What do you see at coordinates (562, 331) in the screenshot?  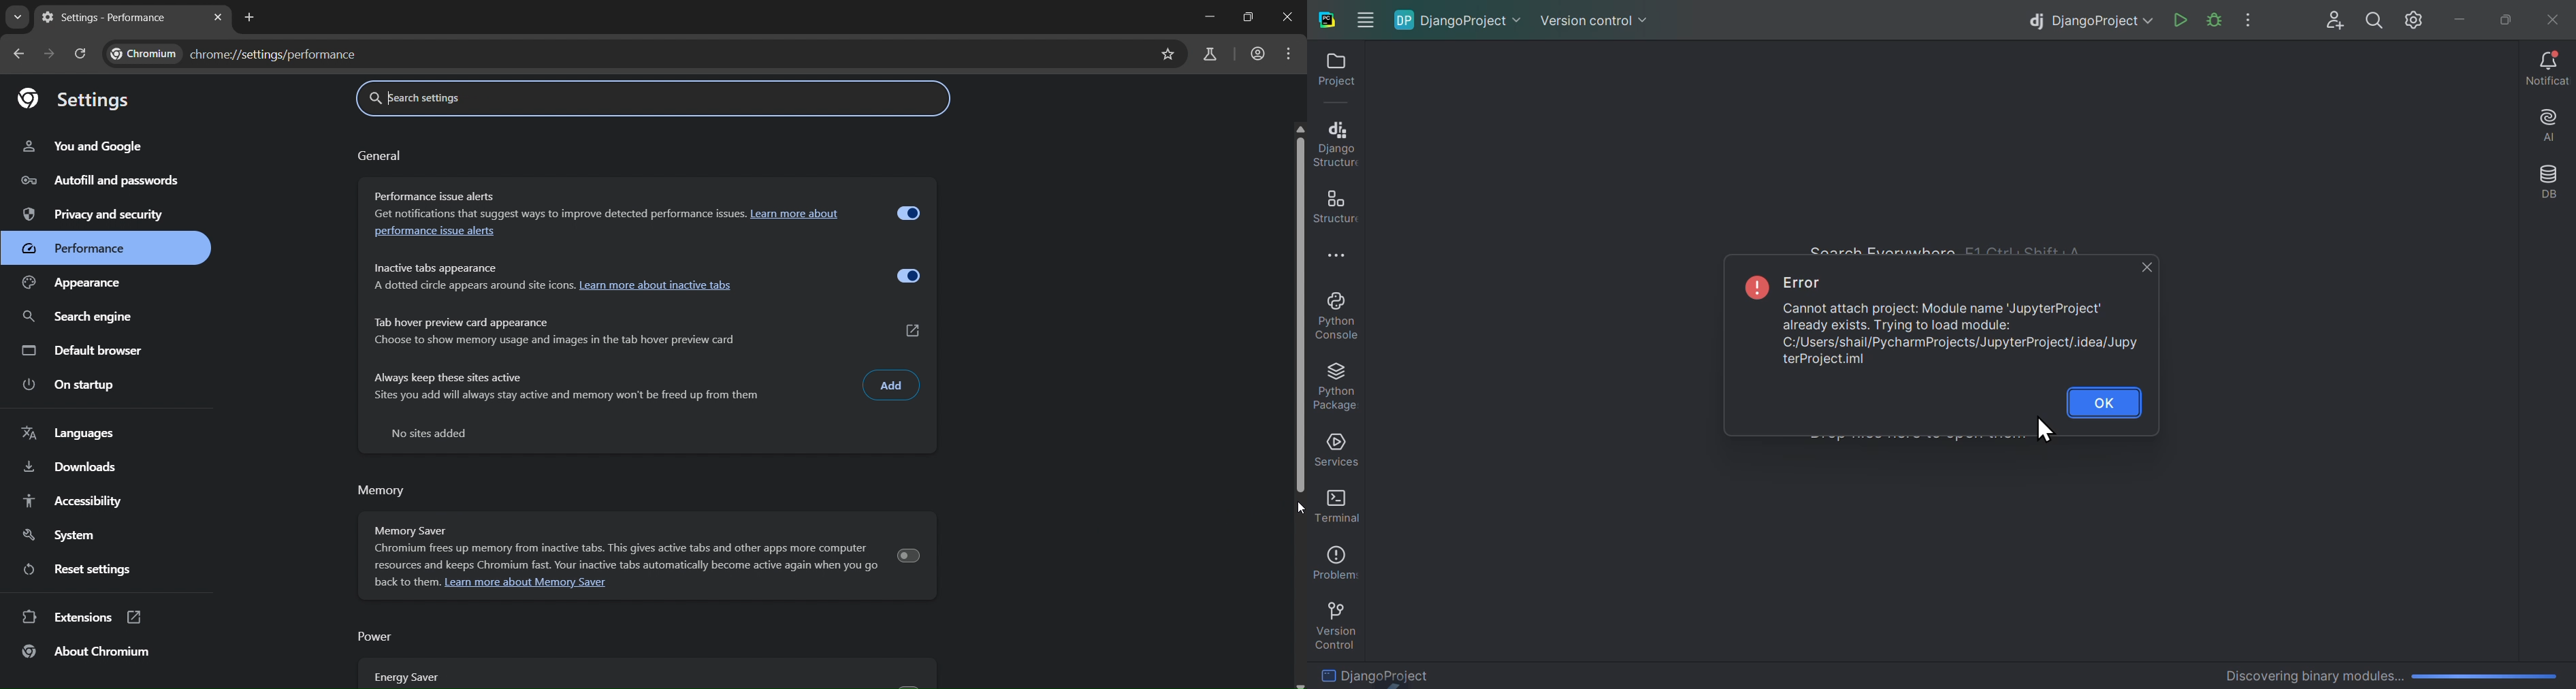 I see `Tab hover preview card appearance
Choose to show memory usage and images in the tab hover preview card` at bounding box center [562, 331].